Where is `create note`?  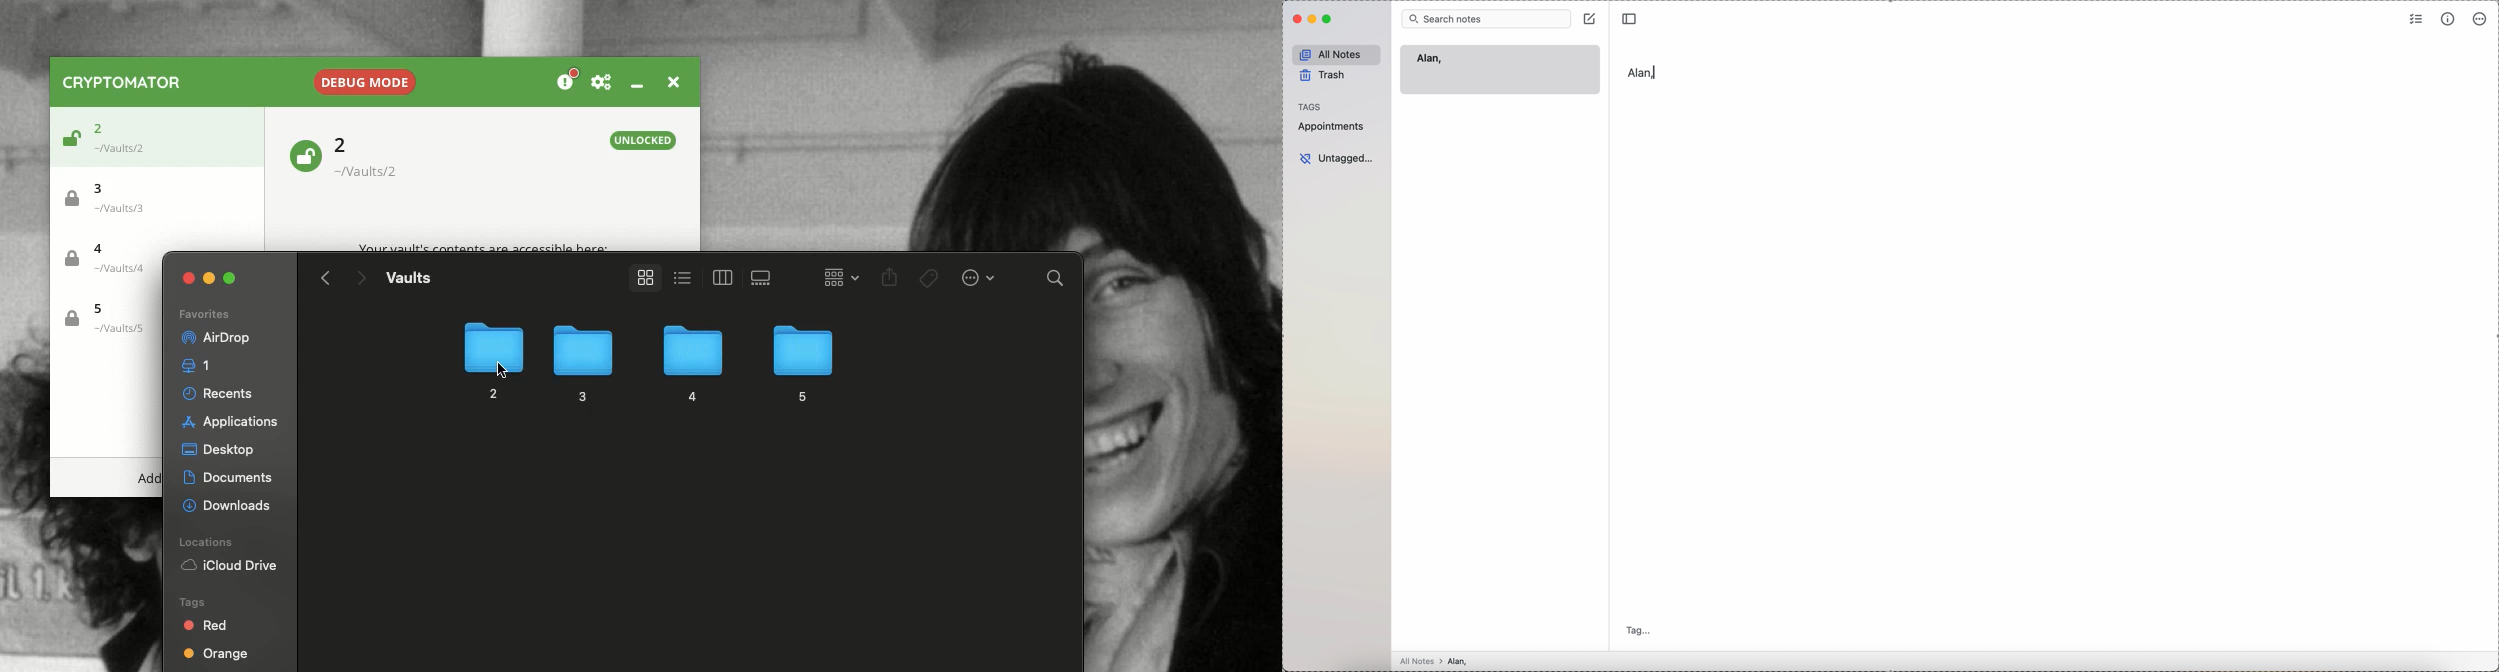
create note is located at coordinates (1591, 18).